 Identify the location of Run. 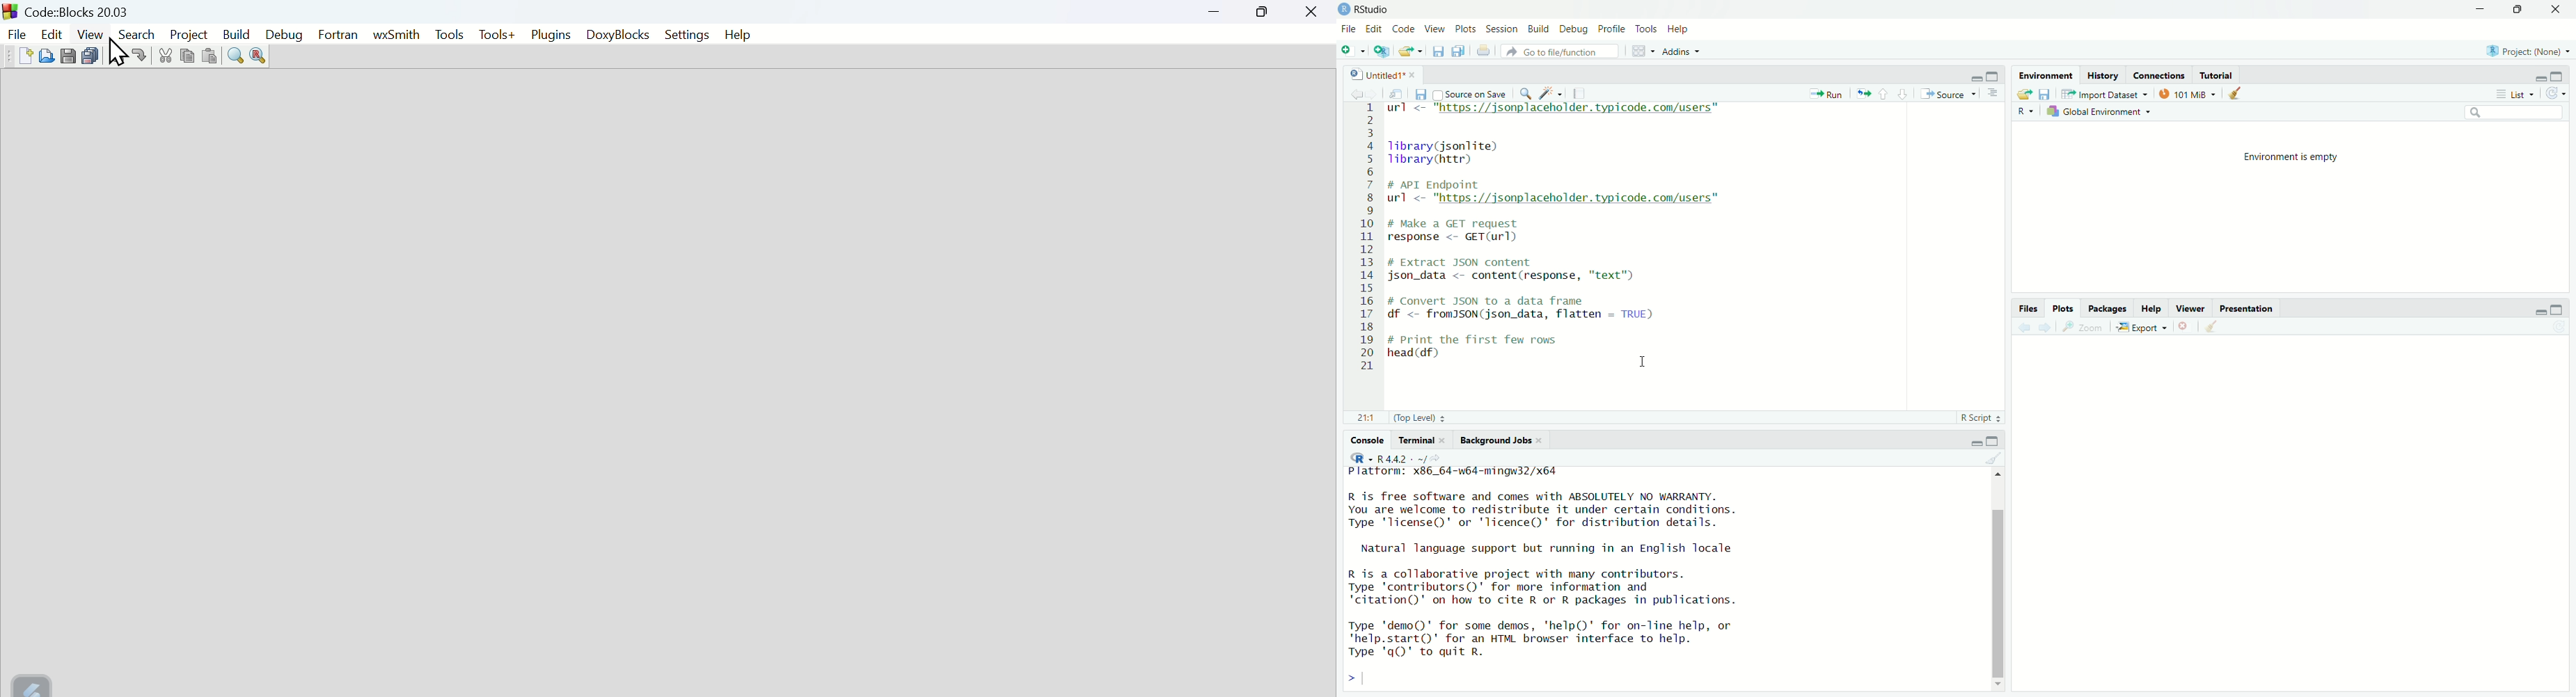
(1827, 92).